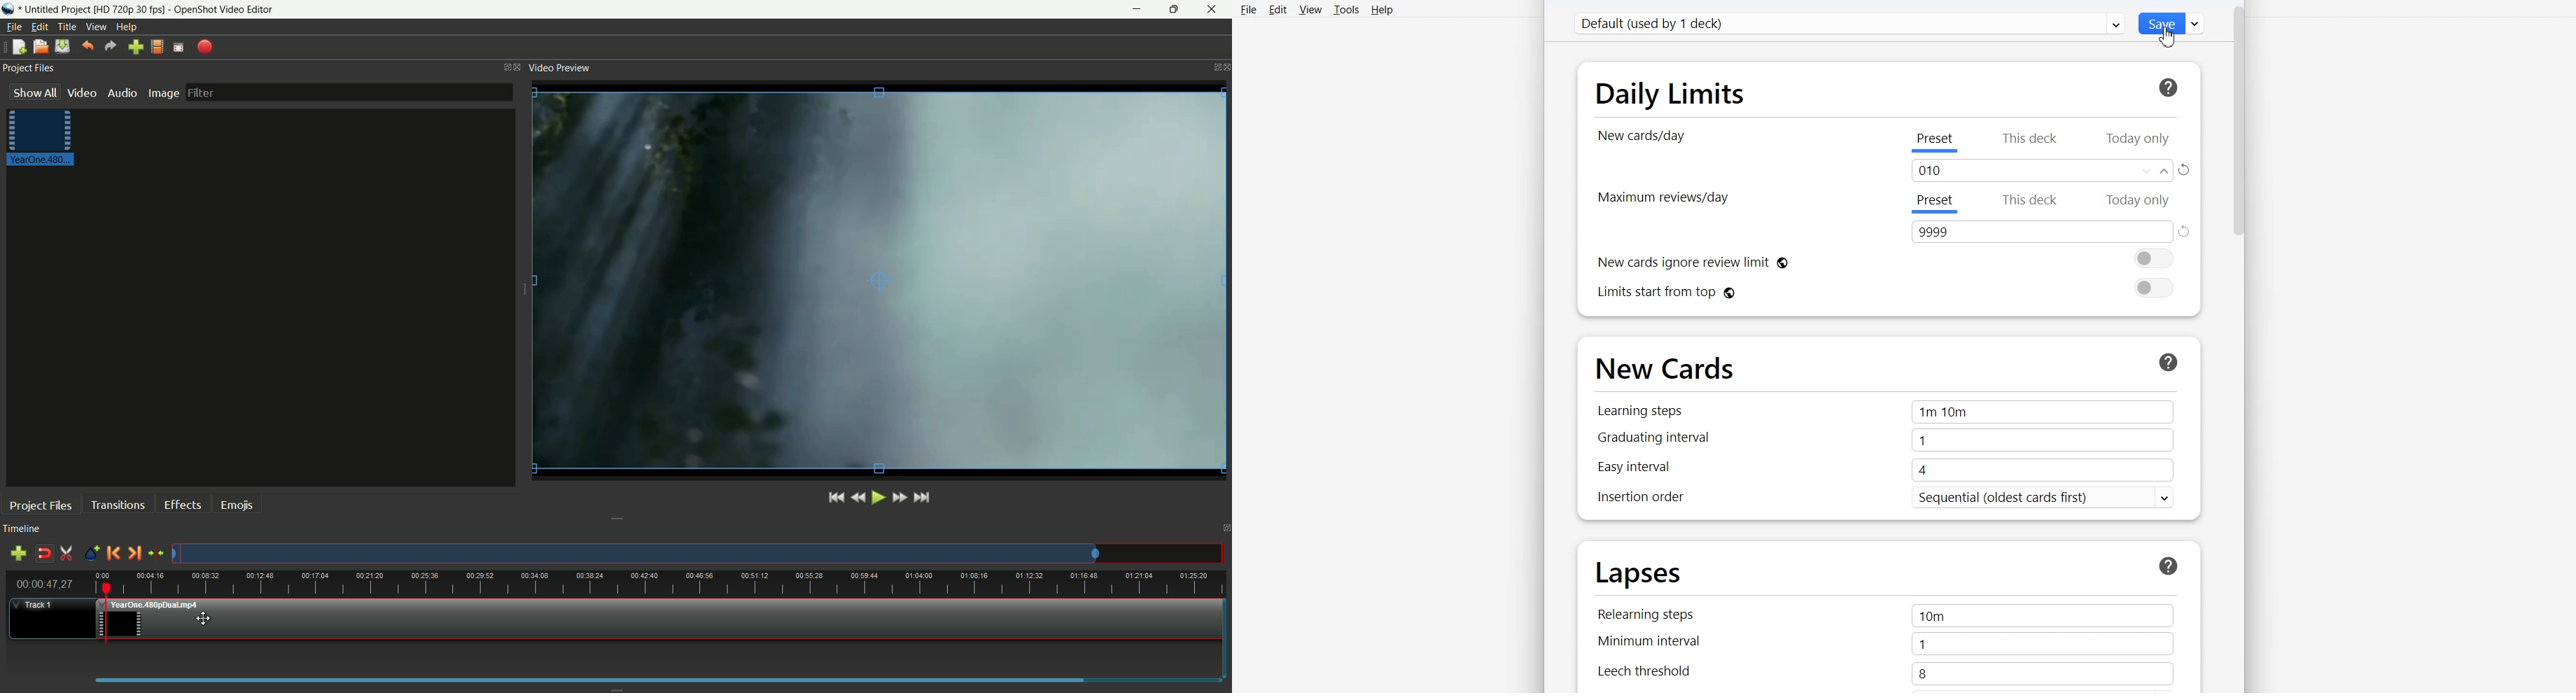  Describe the element at coordinates (1657, 499) in the screenshot. I see `Inspection order` at that location.